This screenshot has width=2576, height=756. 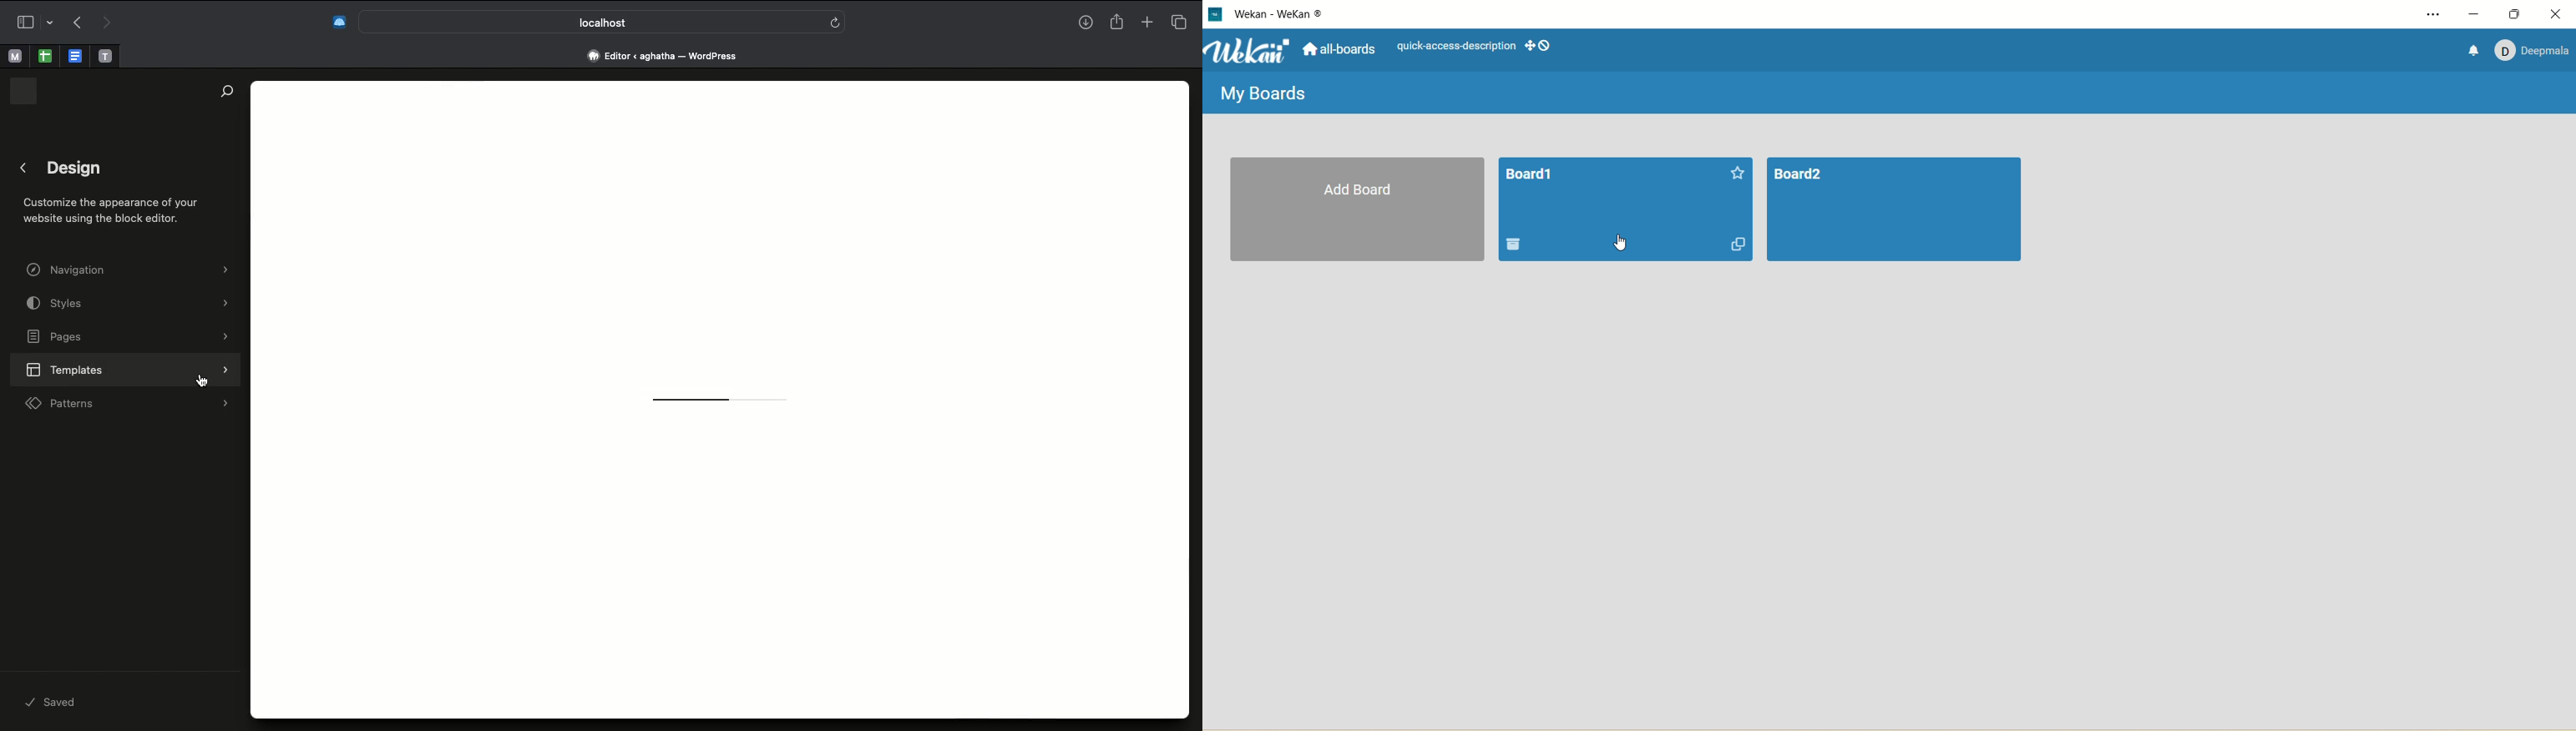 What do you see at coordinates (1338, 51) in the screenshot?
I see `all boards` at bounding box center [1338, 51].